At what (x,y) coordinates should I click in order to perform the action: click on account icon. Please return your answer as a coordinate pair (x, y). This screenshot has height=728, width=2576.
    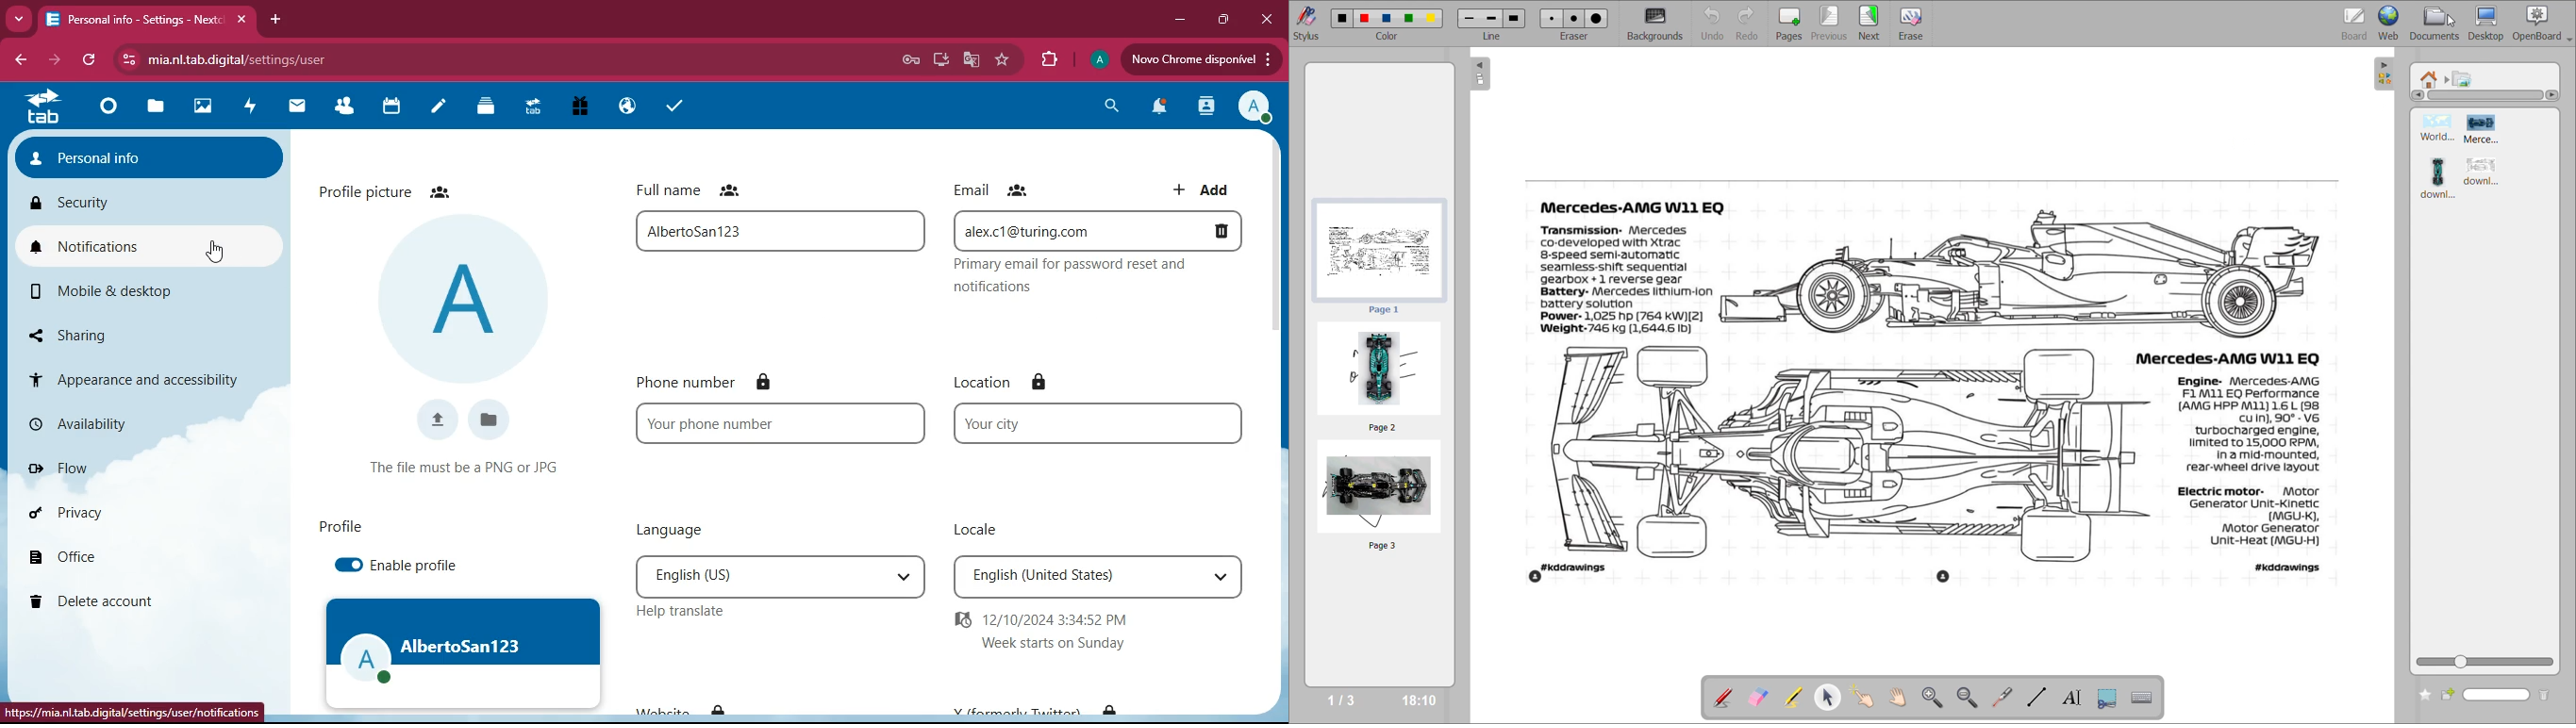
    Looking at the image, I should click on (1943, 576).